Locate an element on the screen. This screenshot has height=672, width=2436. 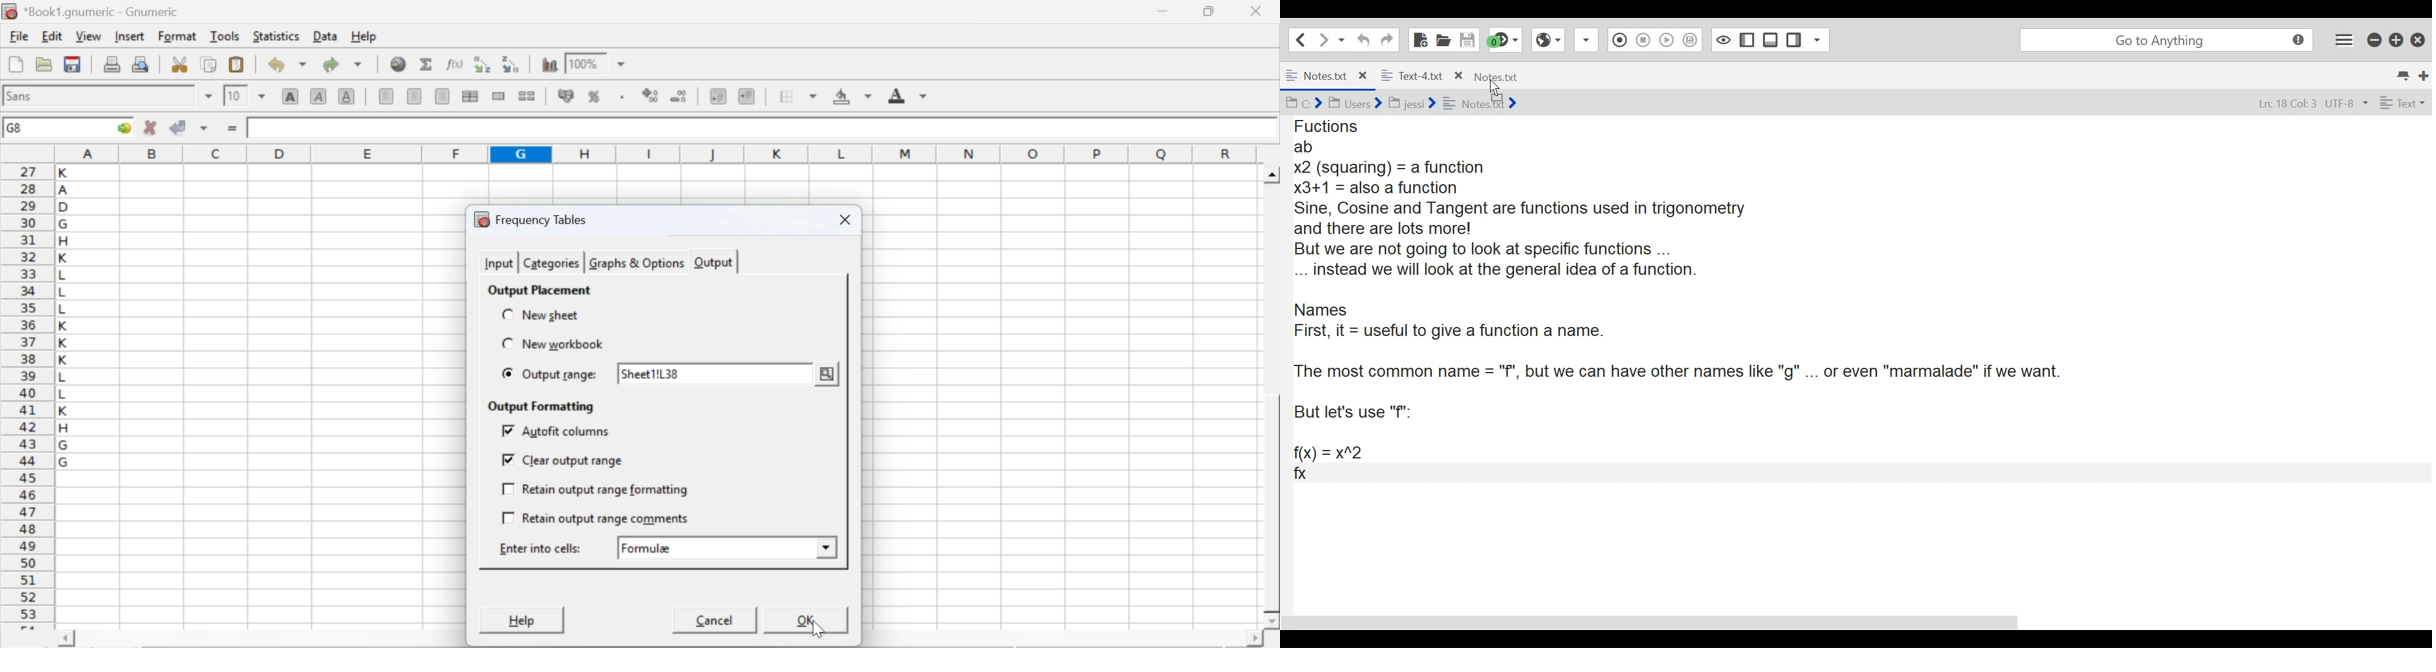
output is located at coordinates (714, 263).